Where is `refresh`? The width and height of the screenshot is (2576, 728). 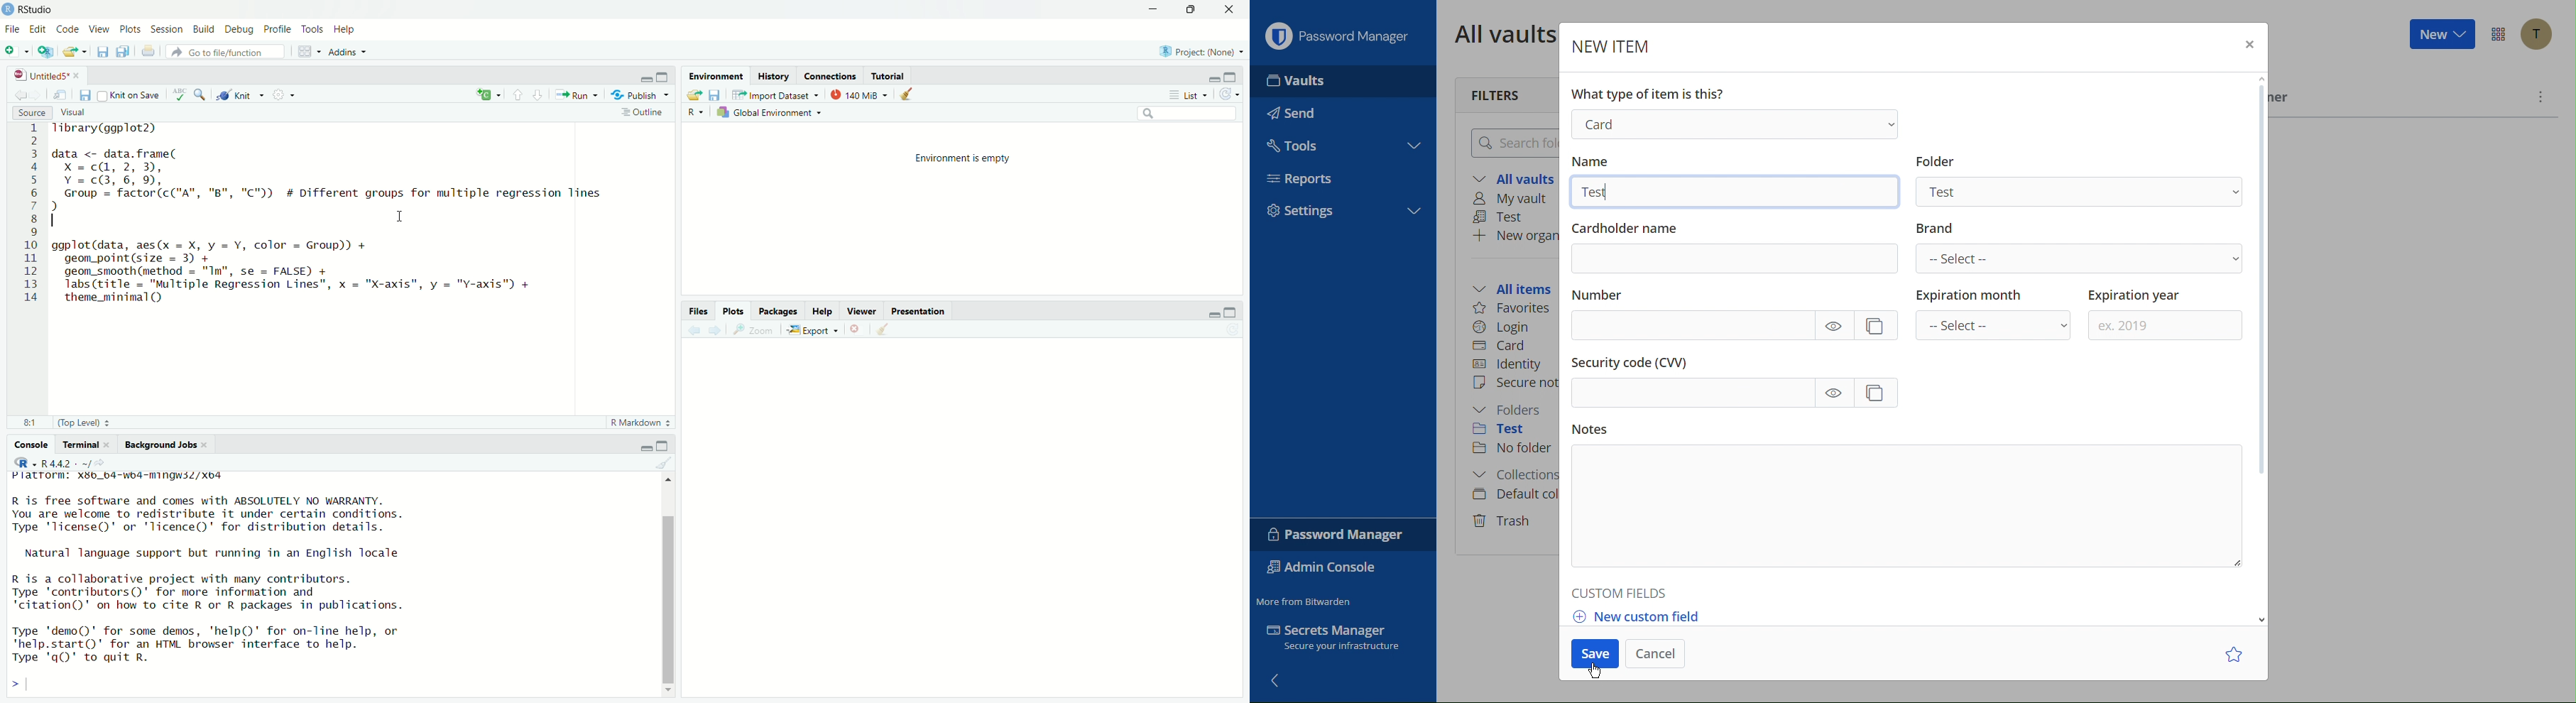 refresh is located at coordinates (1236, 331).